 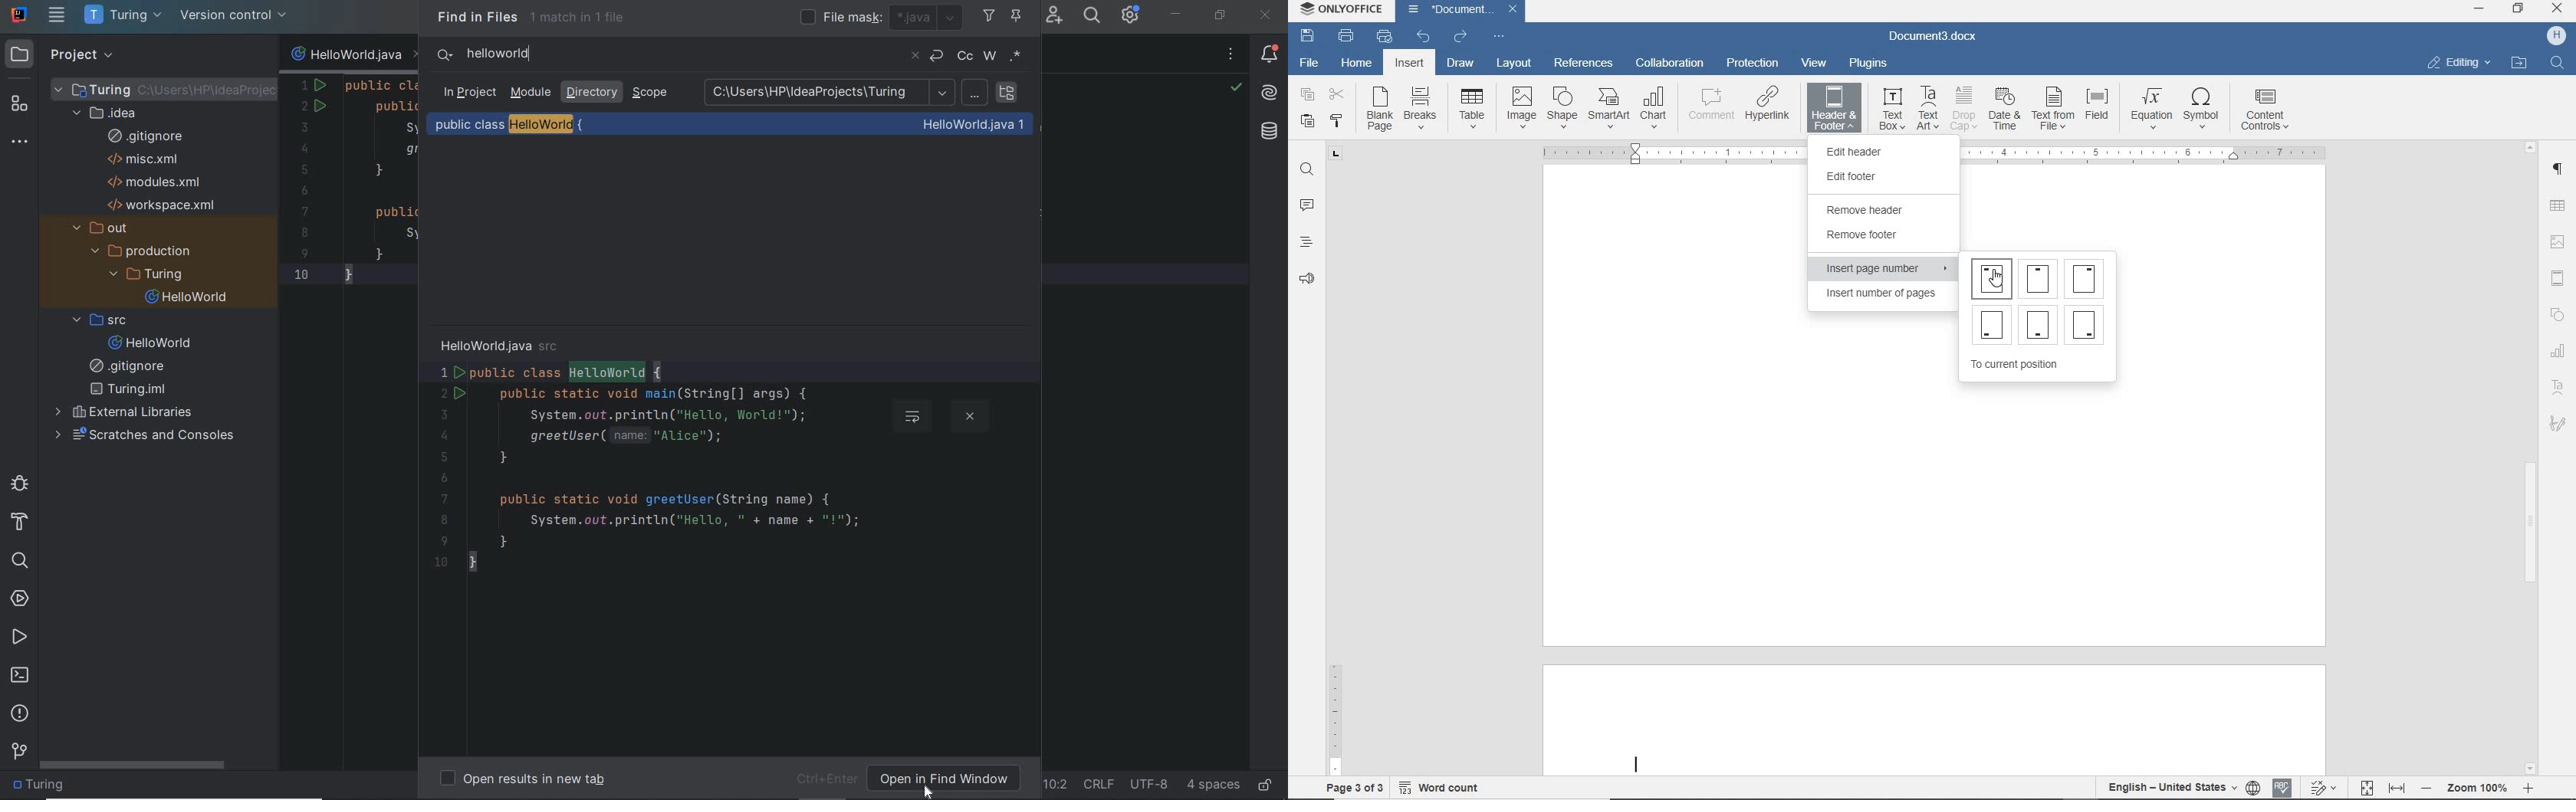 I want to click on IDE & Project settings, so click(x=1135, y=15).